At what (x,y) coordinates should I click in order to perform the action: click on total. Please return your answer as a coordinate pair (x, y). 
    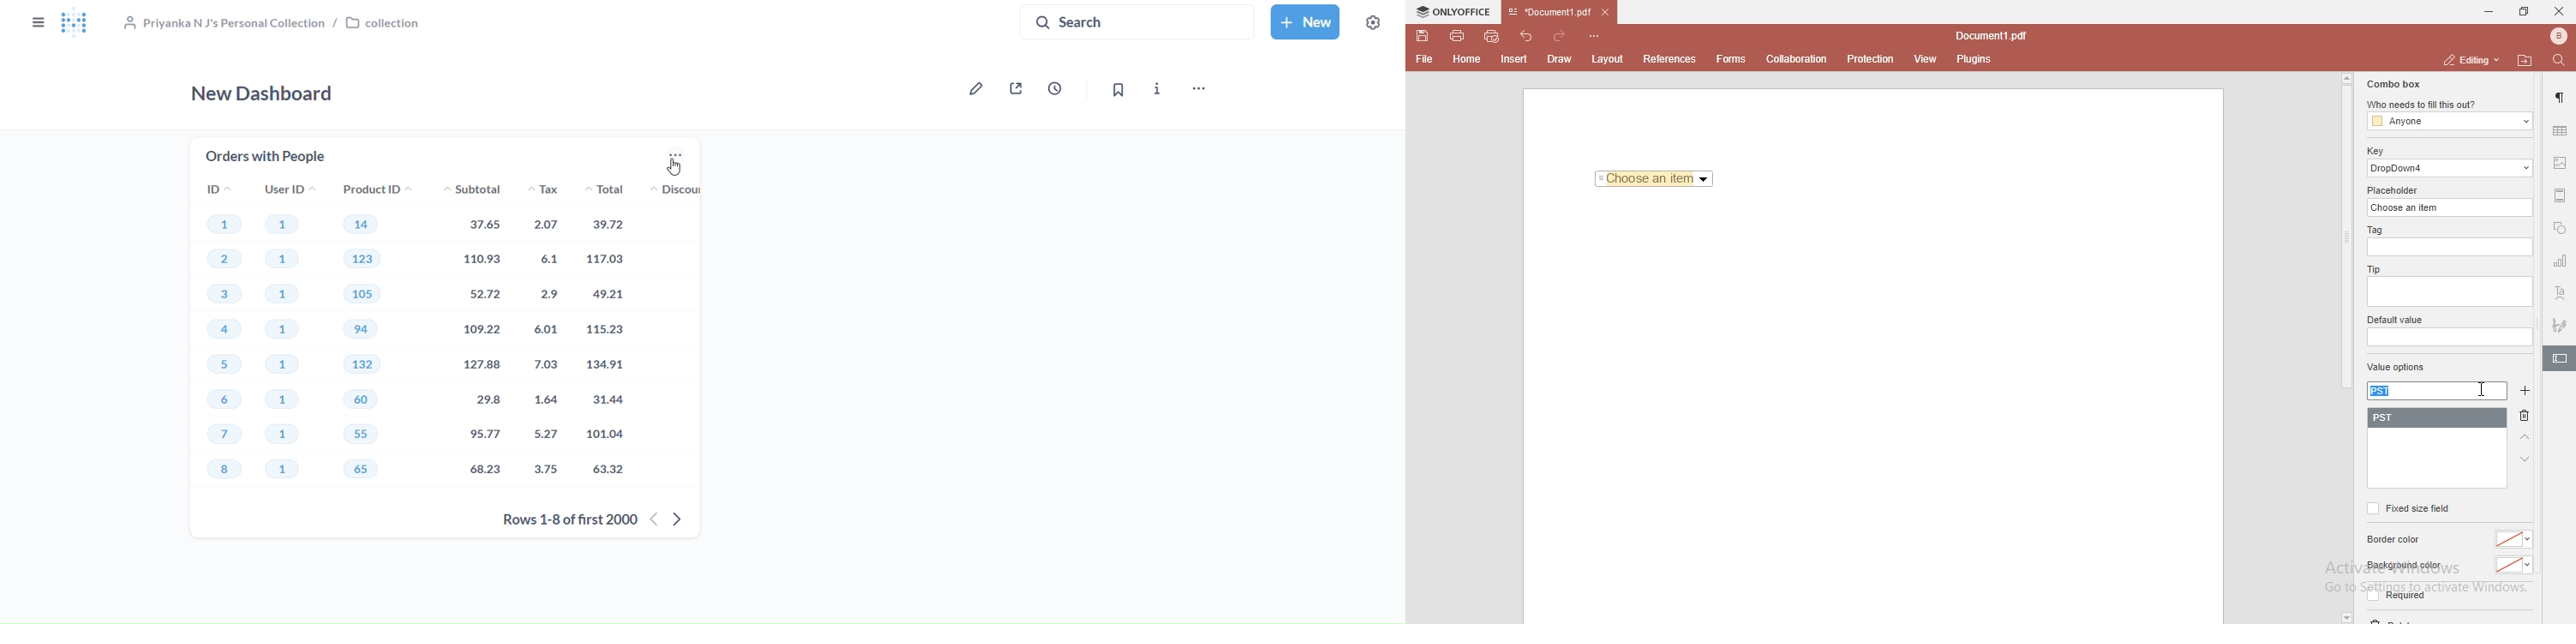
    Looking at the image, I should click on (621, 338).